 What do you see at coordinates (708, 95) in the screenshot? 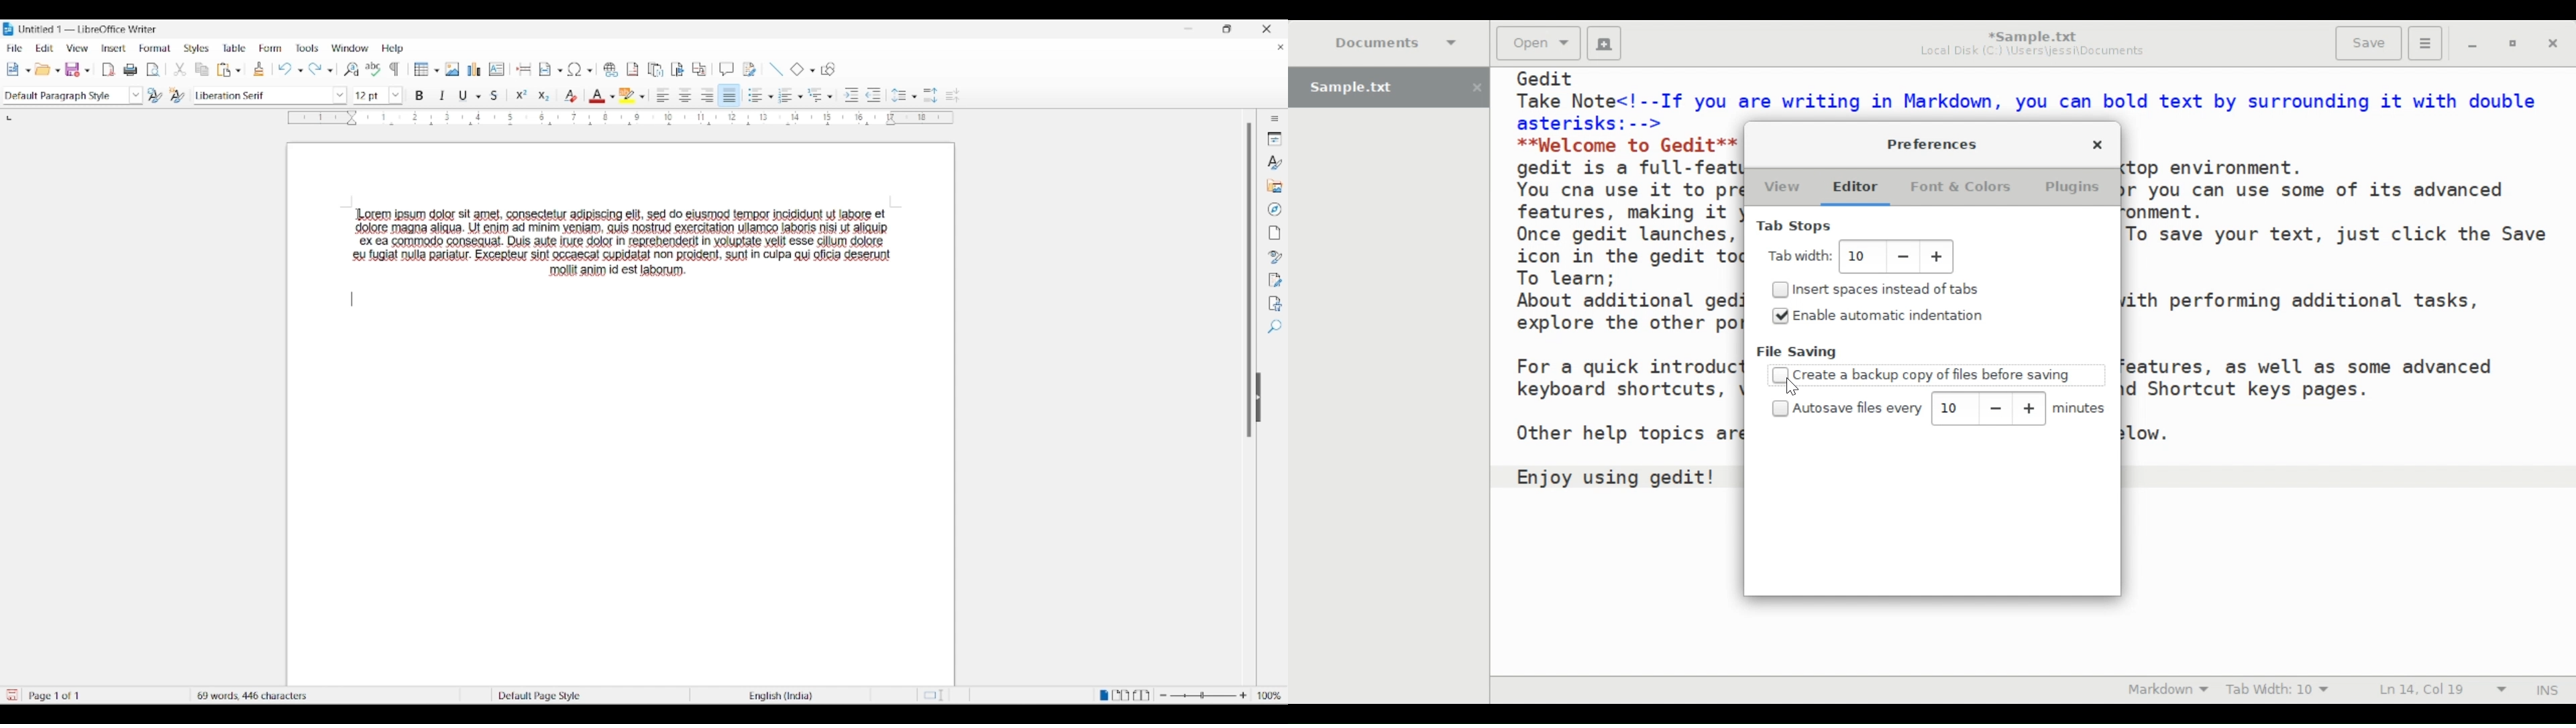
I see `Align right` at bounding box center [708, 95].